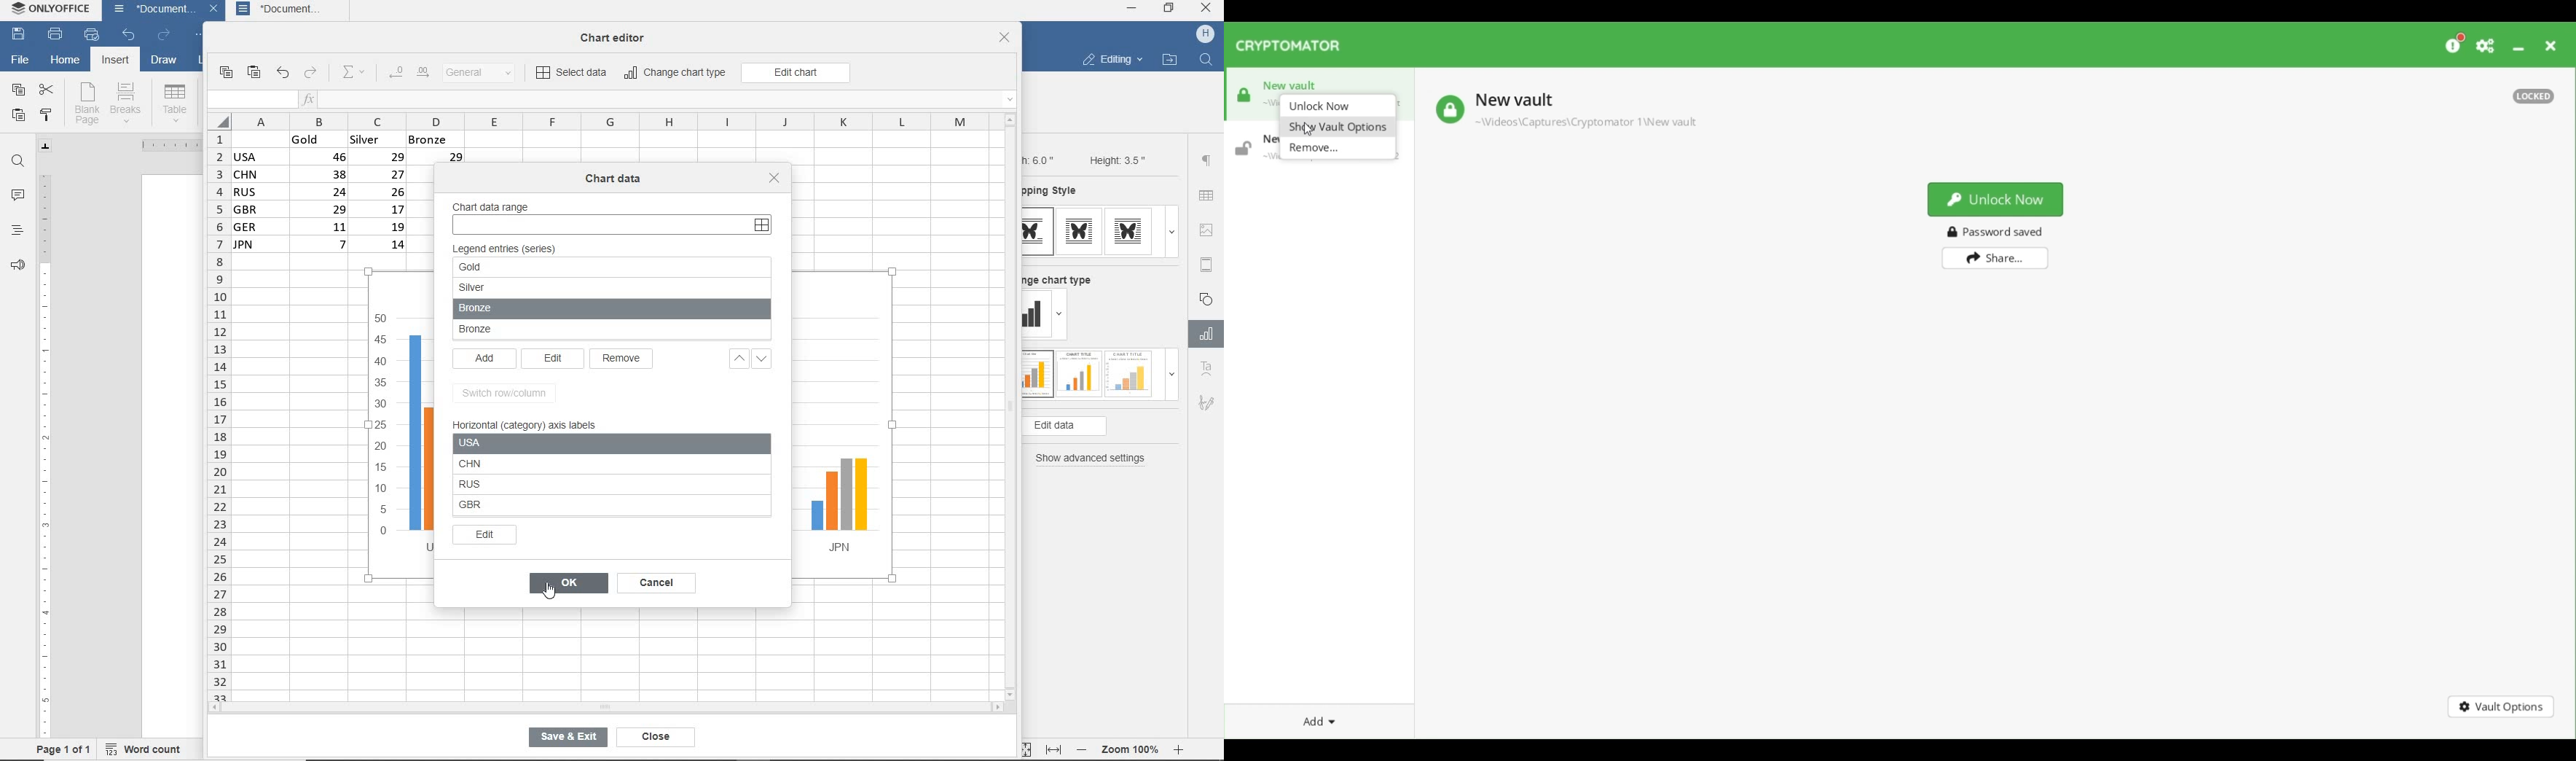 The height and width of the screenshot is (784, 2576). I want to click on up / down, so click(735, 359).